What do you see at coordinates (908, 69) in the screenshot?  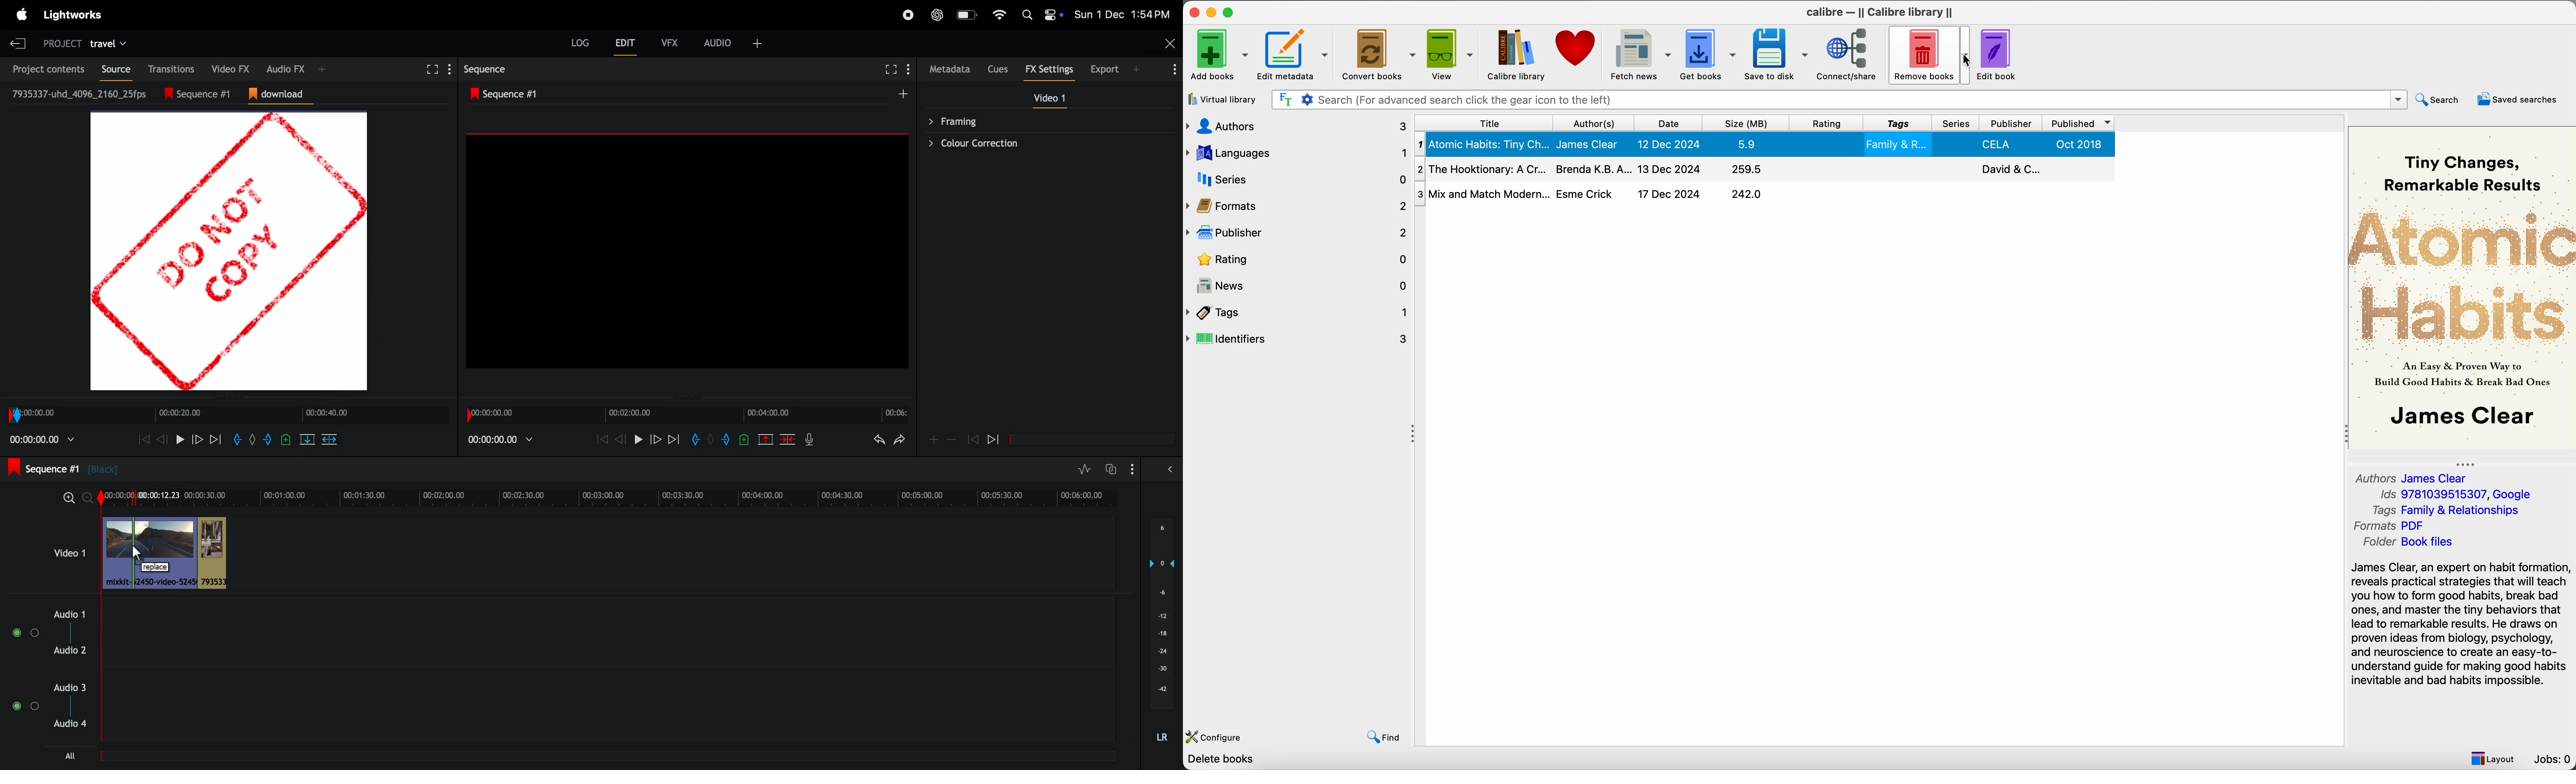 I see `Settings` at bounding box center [908, 69].